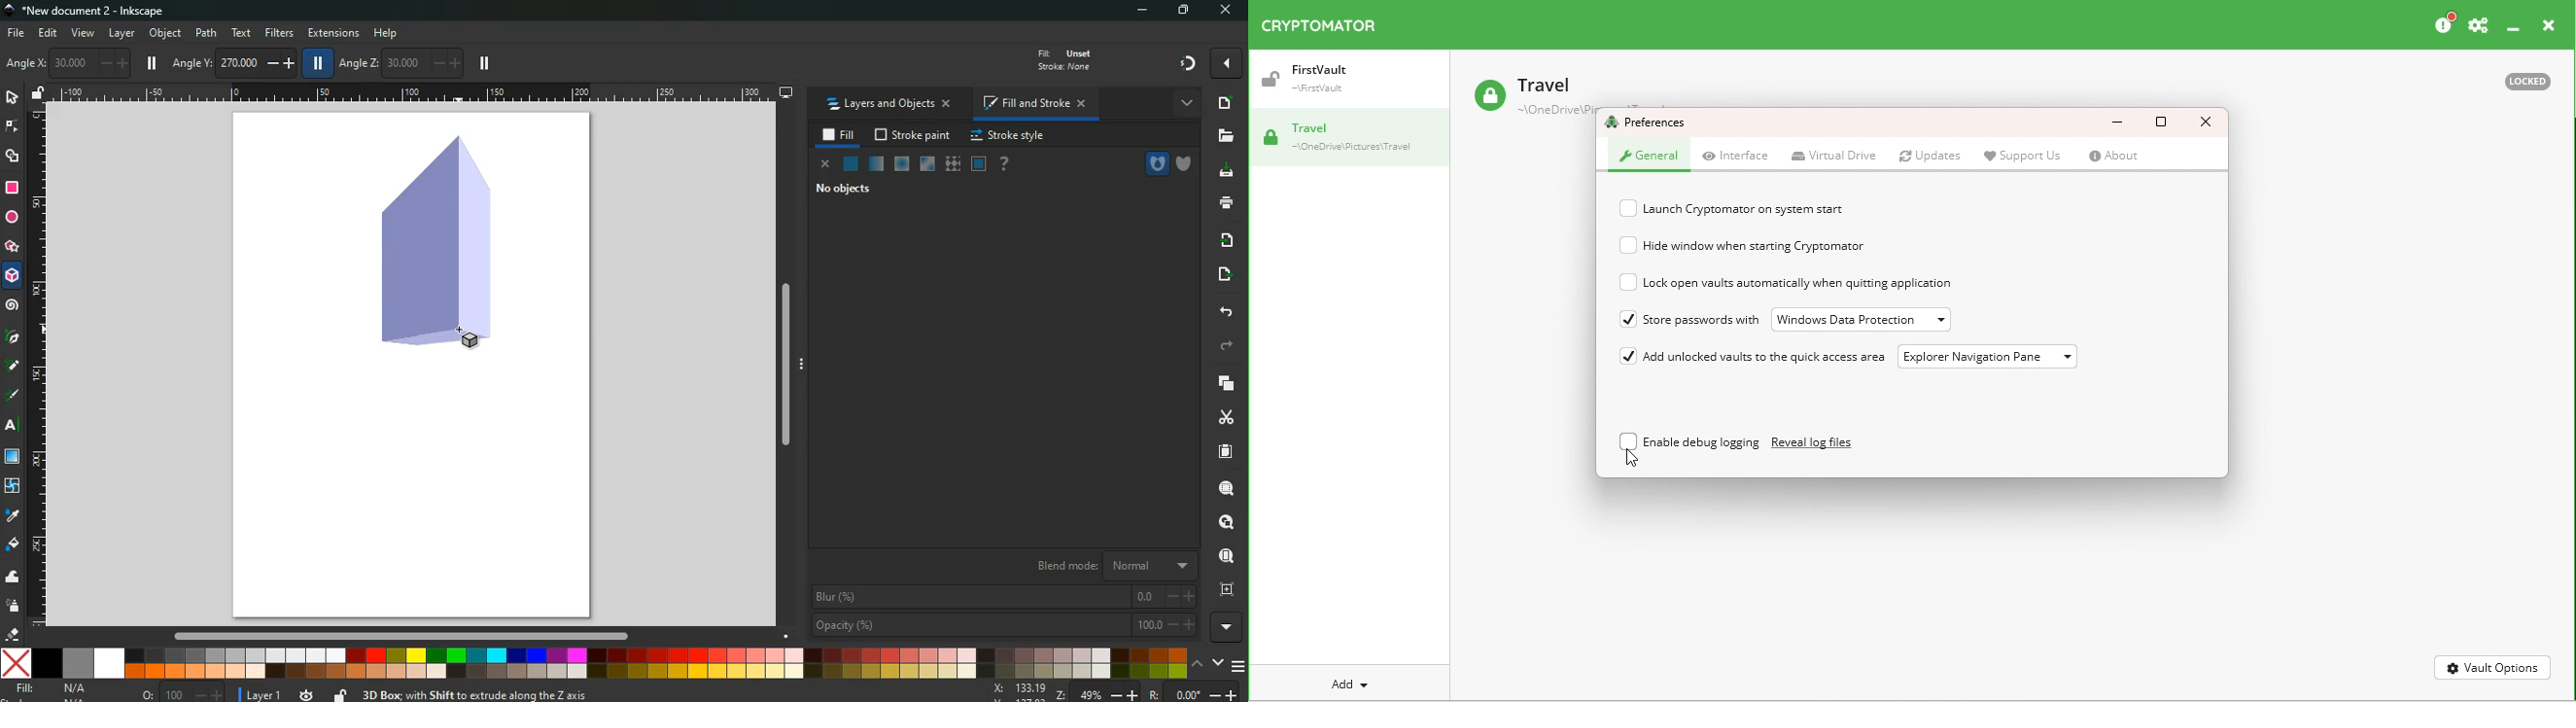  Describe the element at coordinates (843, 190) in the screenshot. I see `no objects` at that location.